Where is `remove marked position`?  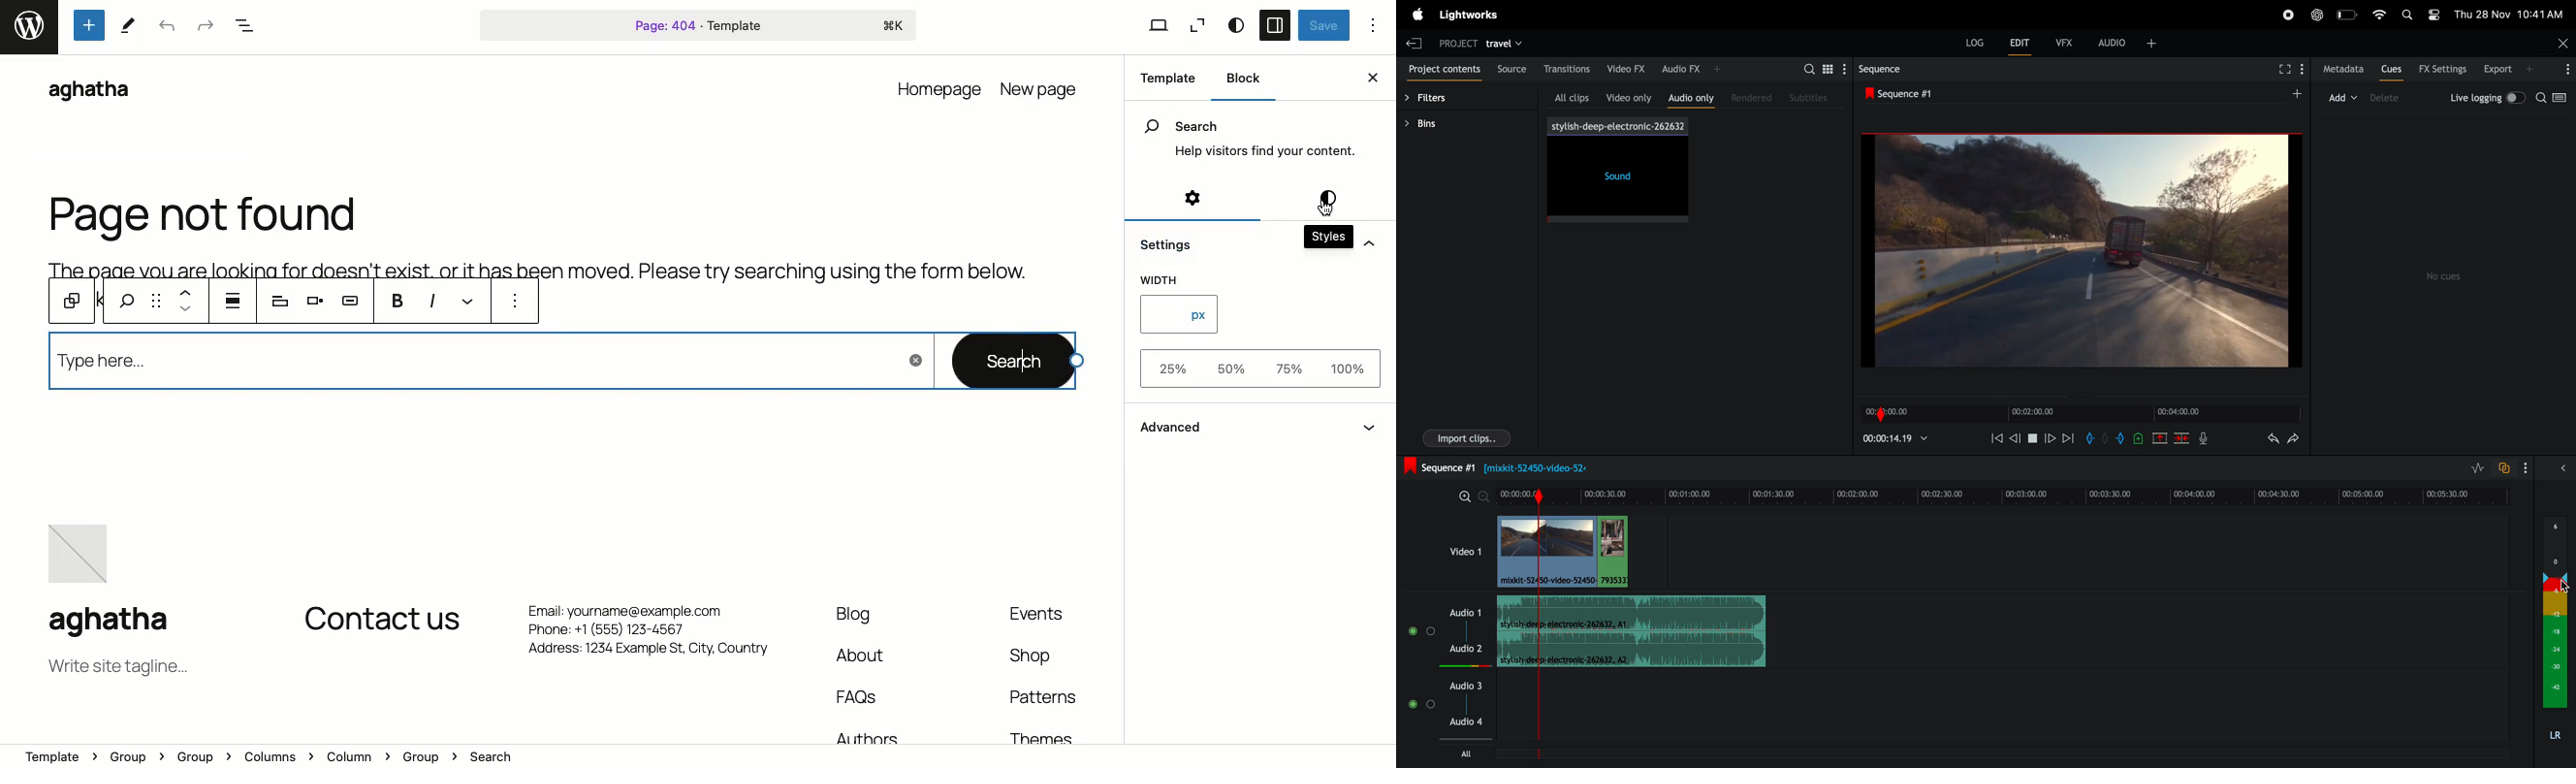
remove marked position is located at coordinates (2160, 438).